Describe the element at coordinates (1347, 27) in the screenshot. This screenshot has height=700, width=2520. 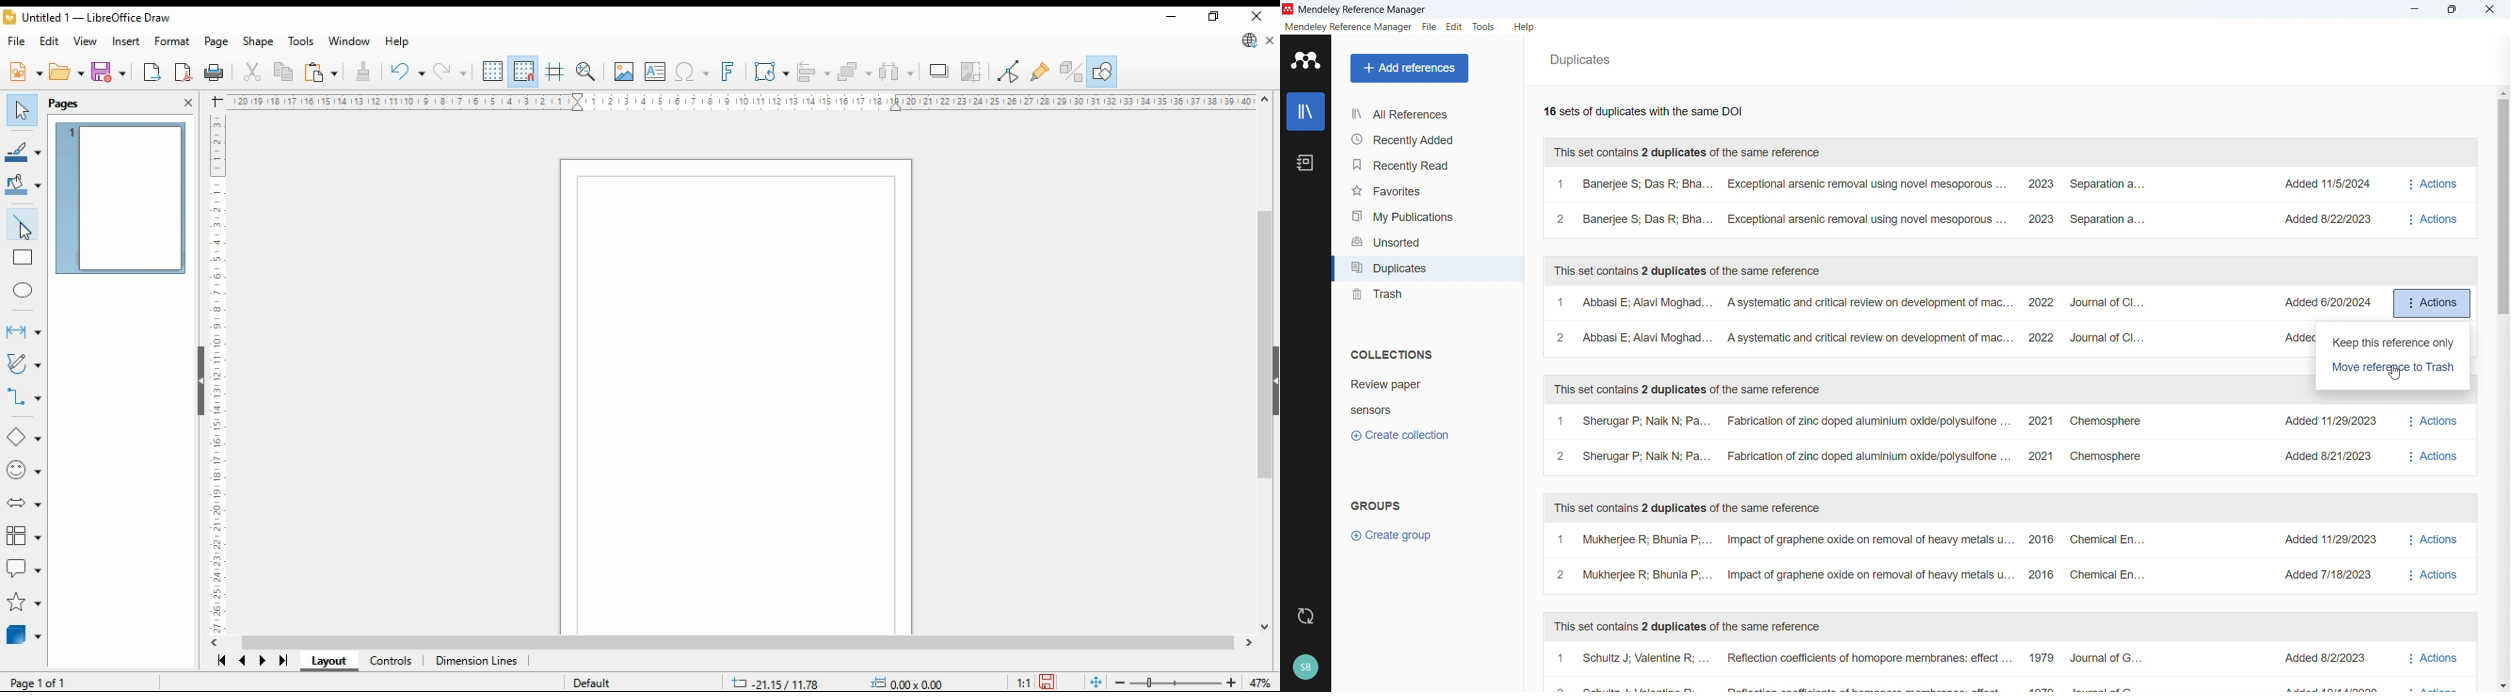
I see `mendeley reference manager` at that location.